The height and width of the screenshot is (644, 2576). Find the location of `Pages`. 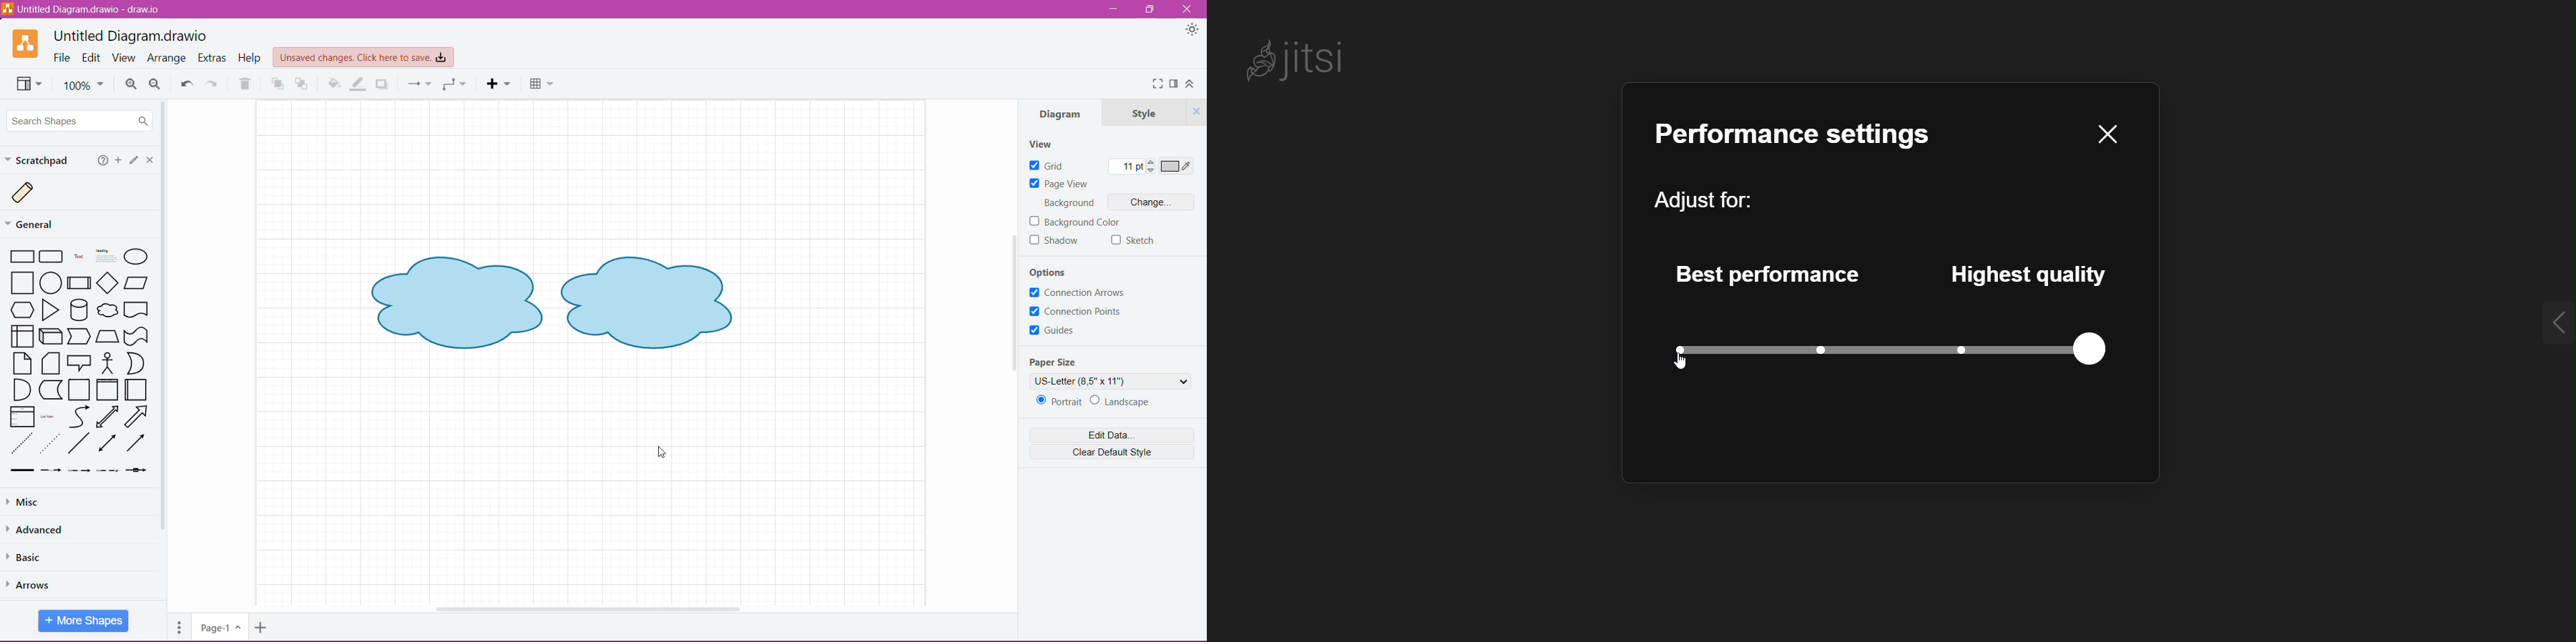

Pages is located at coordinates (179, 627).